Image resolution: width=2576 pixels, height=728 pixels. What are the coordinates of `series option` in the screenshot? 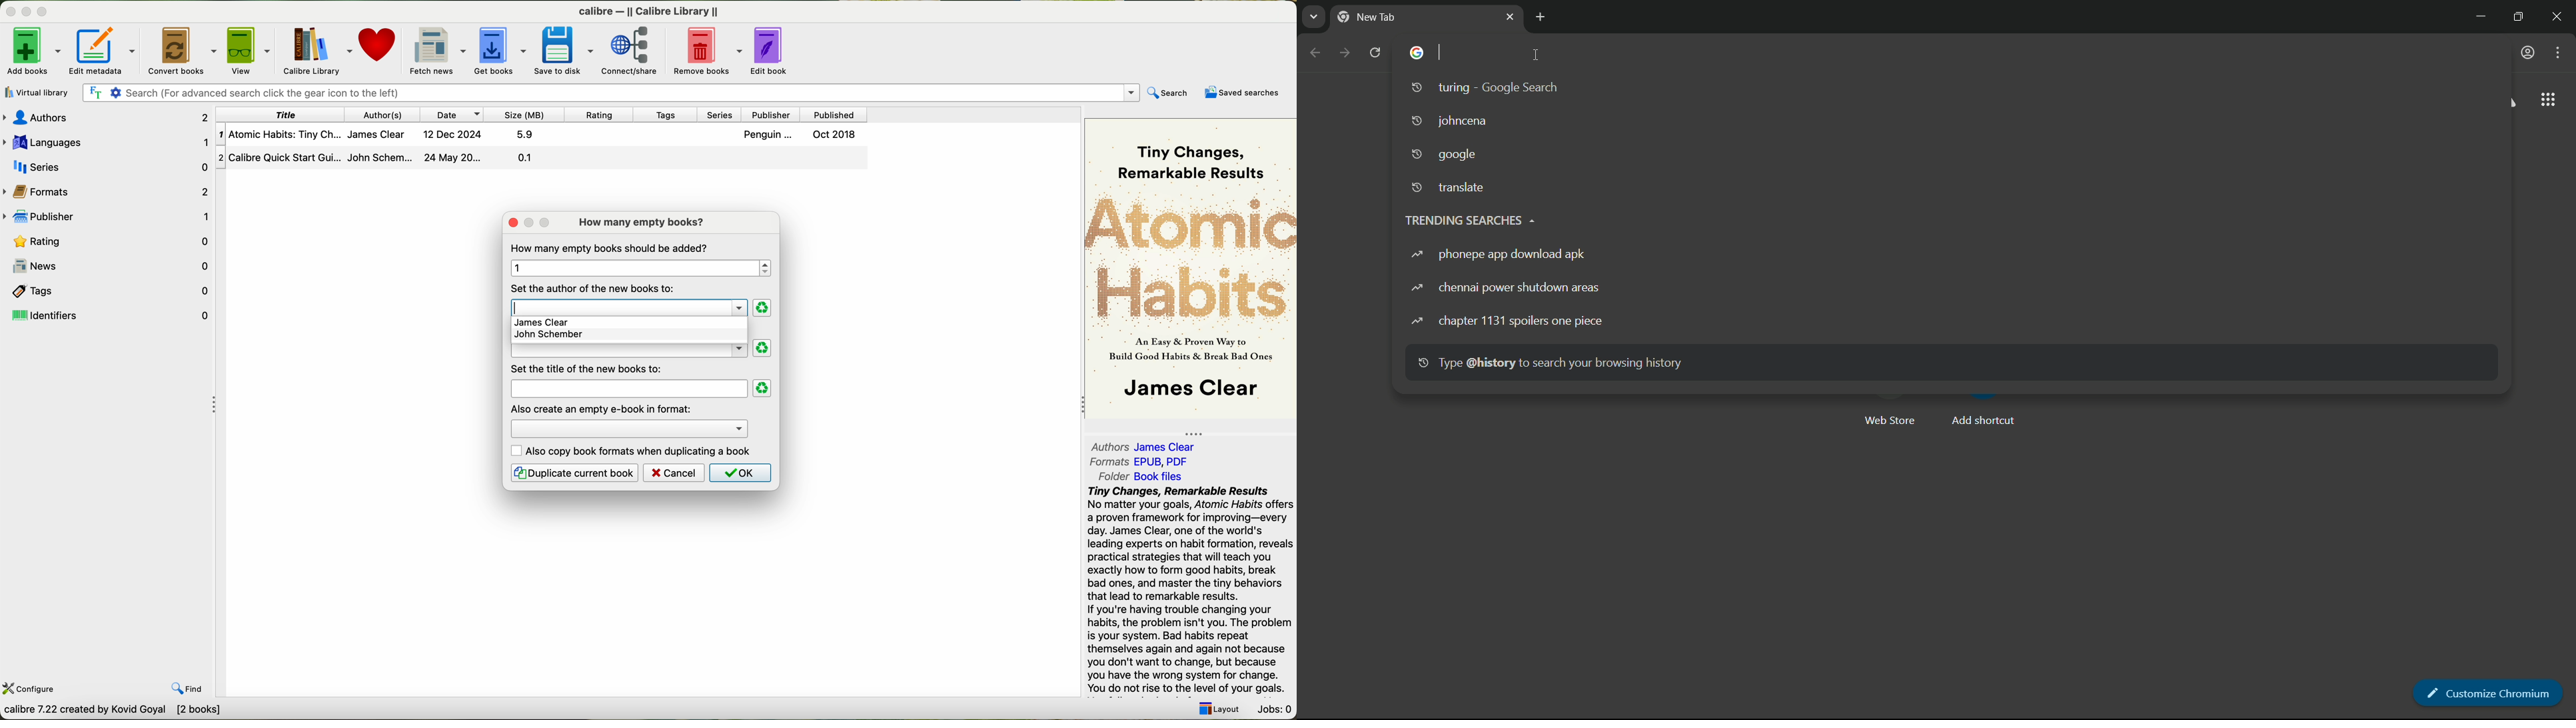 It's located at (628, 352).